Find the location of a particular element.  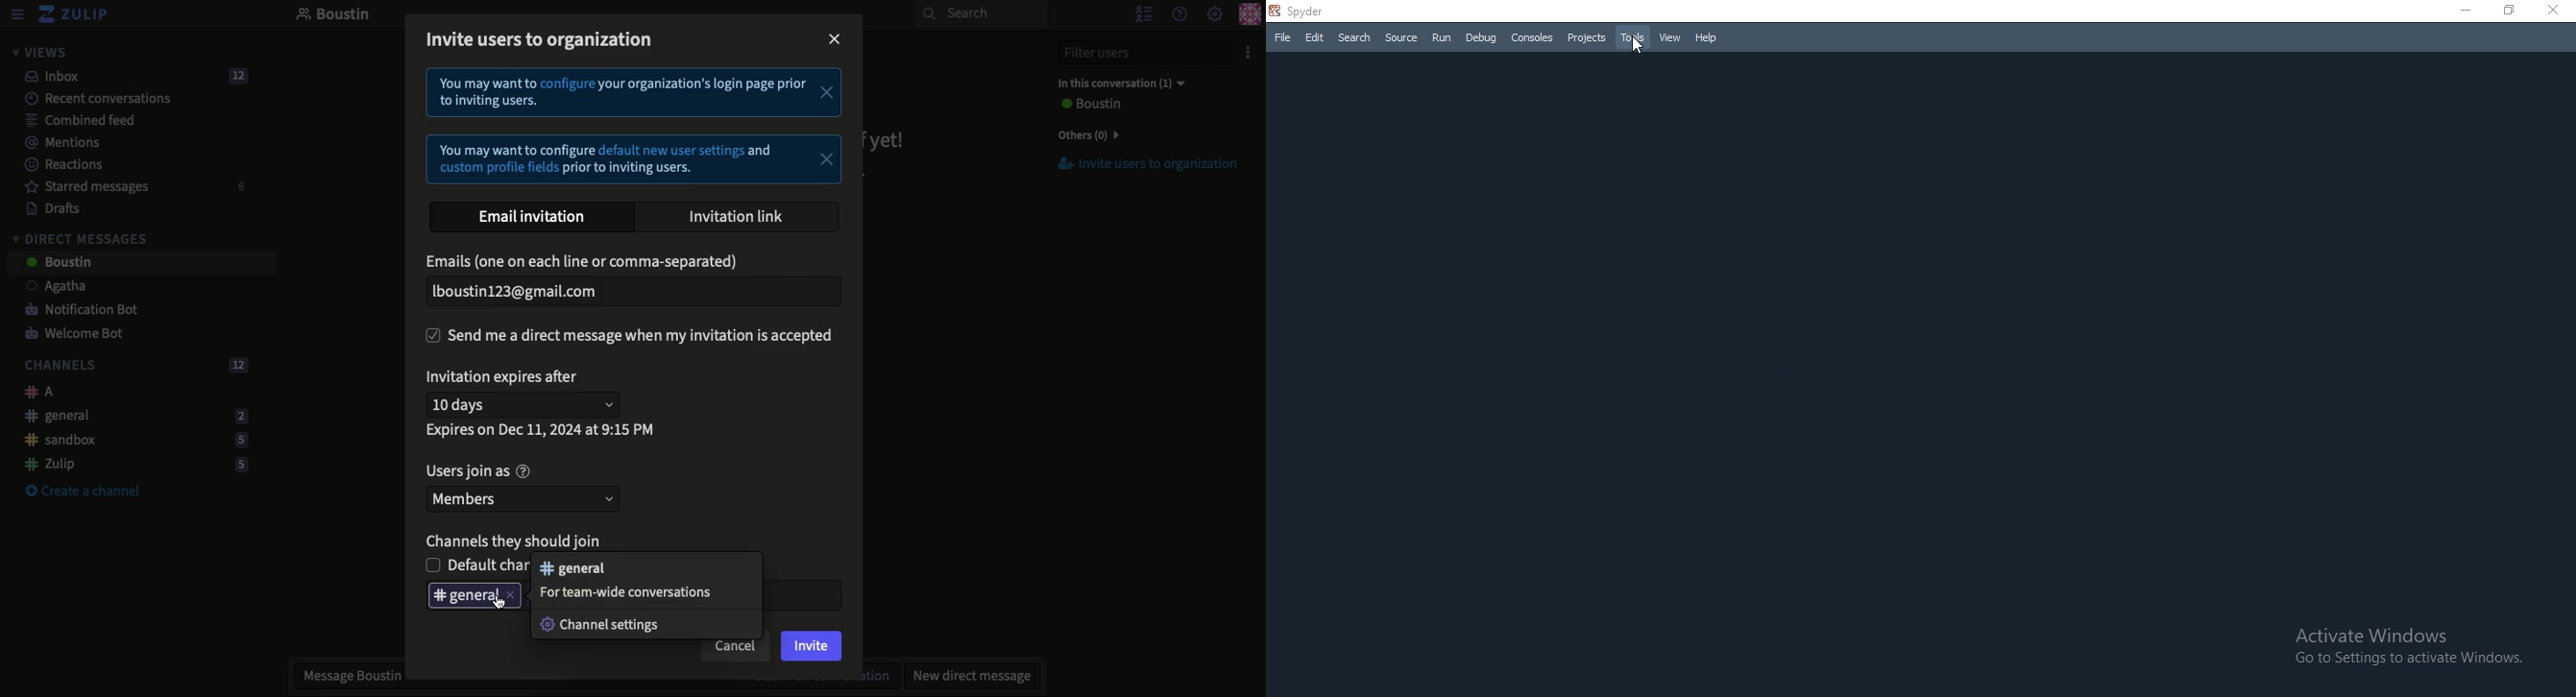

Edit is located at coordinates (1312, 37).